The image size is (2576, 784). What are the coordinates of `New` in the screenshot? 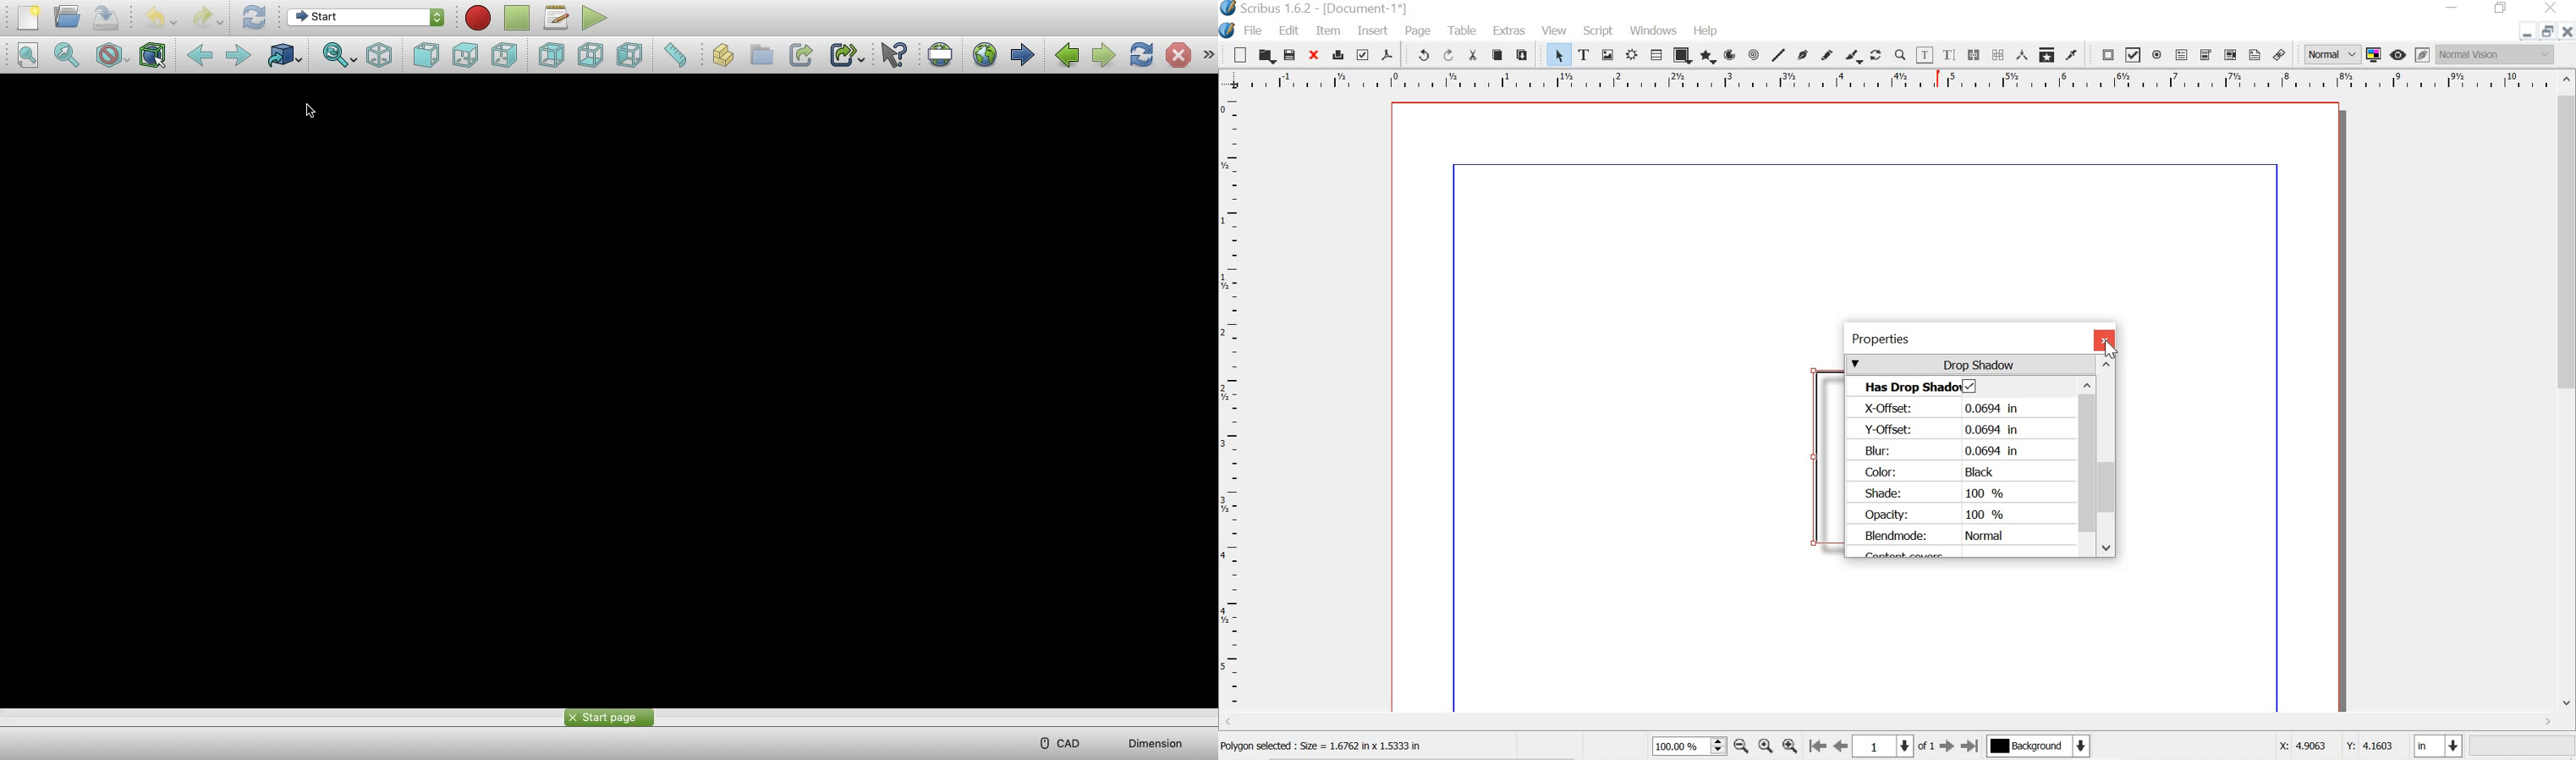 It's located at (29, 18).